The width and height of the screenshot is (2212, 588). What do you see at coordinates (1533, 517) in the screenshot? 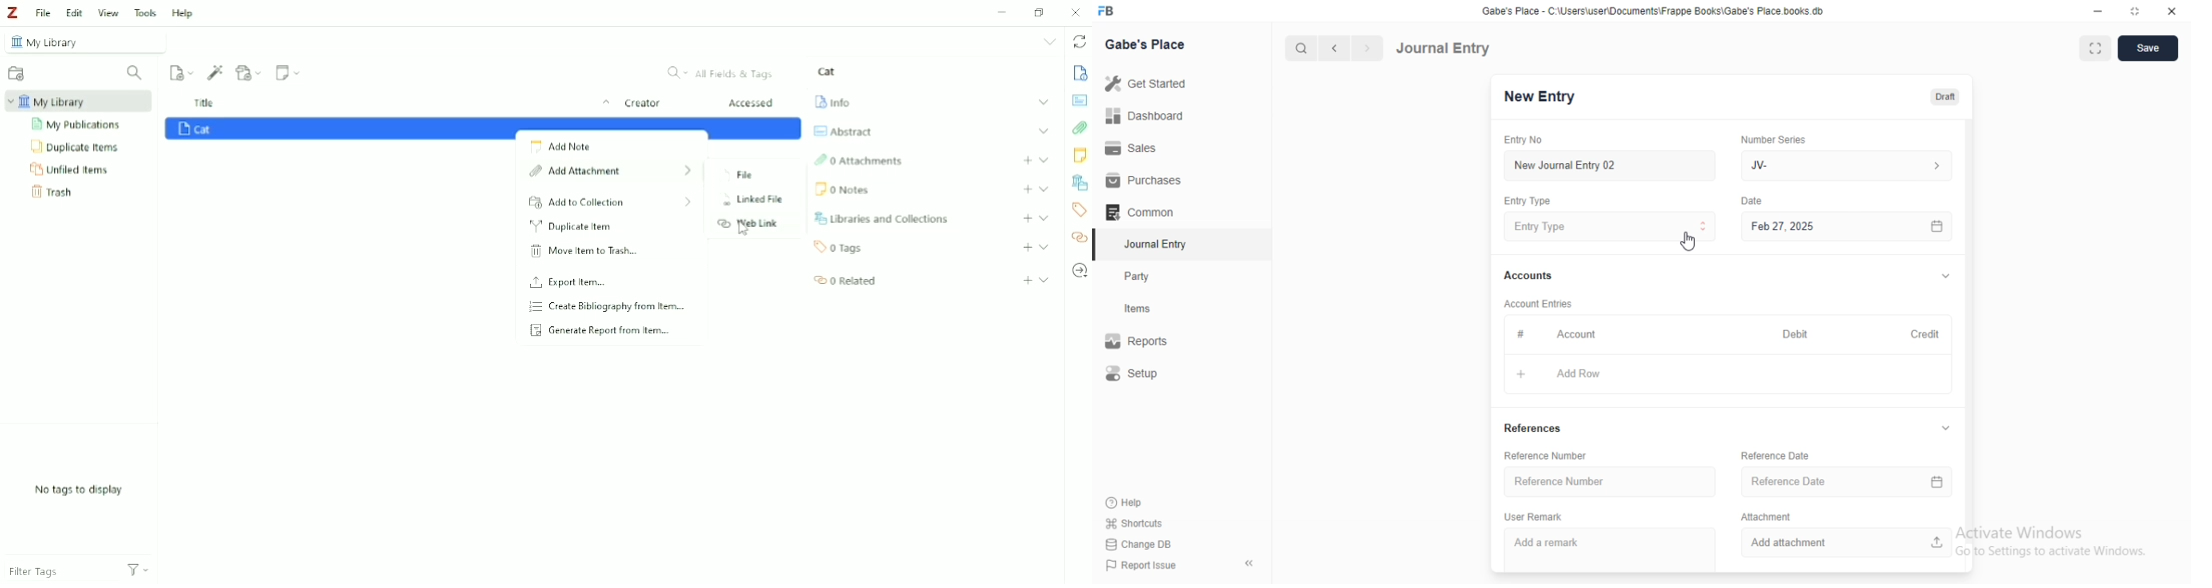
I see `‘User Remark` at bounding box center [1533, 517].